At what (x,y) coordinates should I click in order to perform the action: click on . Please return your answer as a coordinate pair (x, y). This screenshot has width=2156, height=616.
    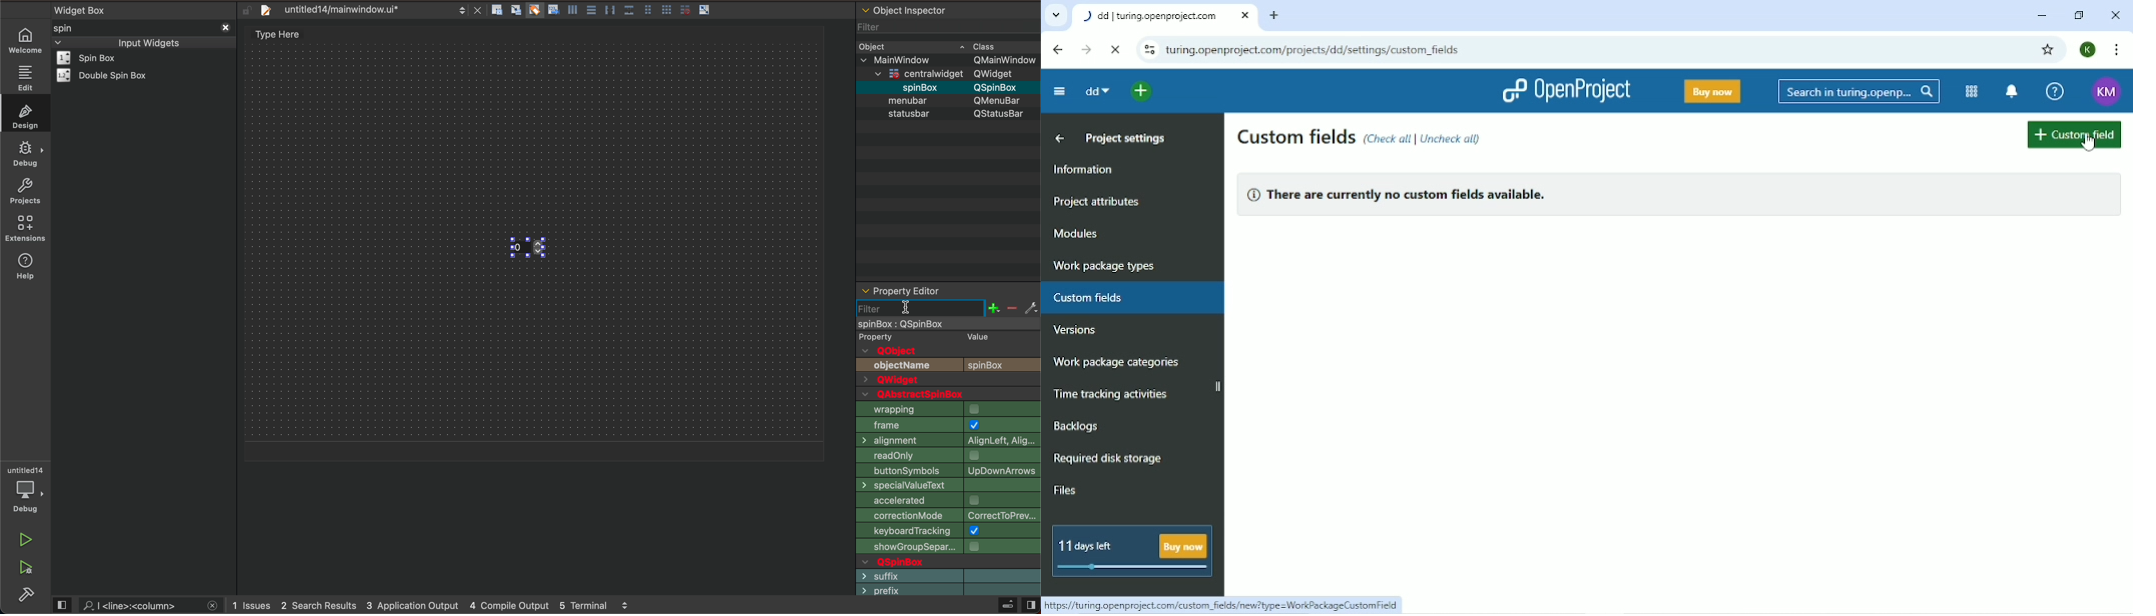
    Looking at the image, I should click on (911, 59).